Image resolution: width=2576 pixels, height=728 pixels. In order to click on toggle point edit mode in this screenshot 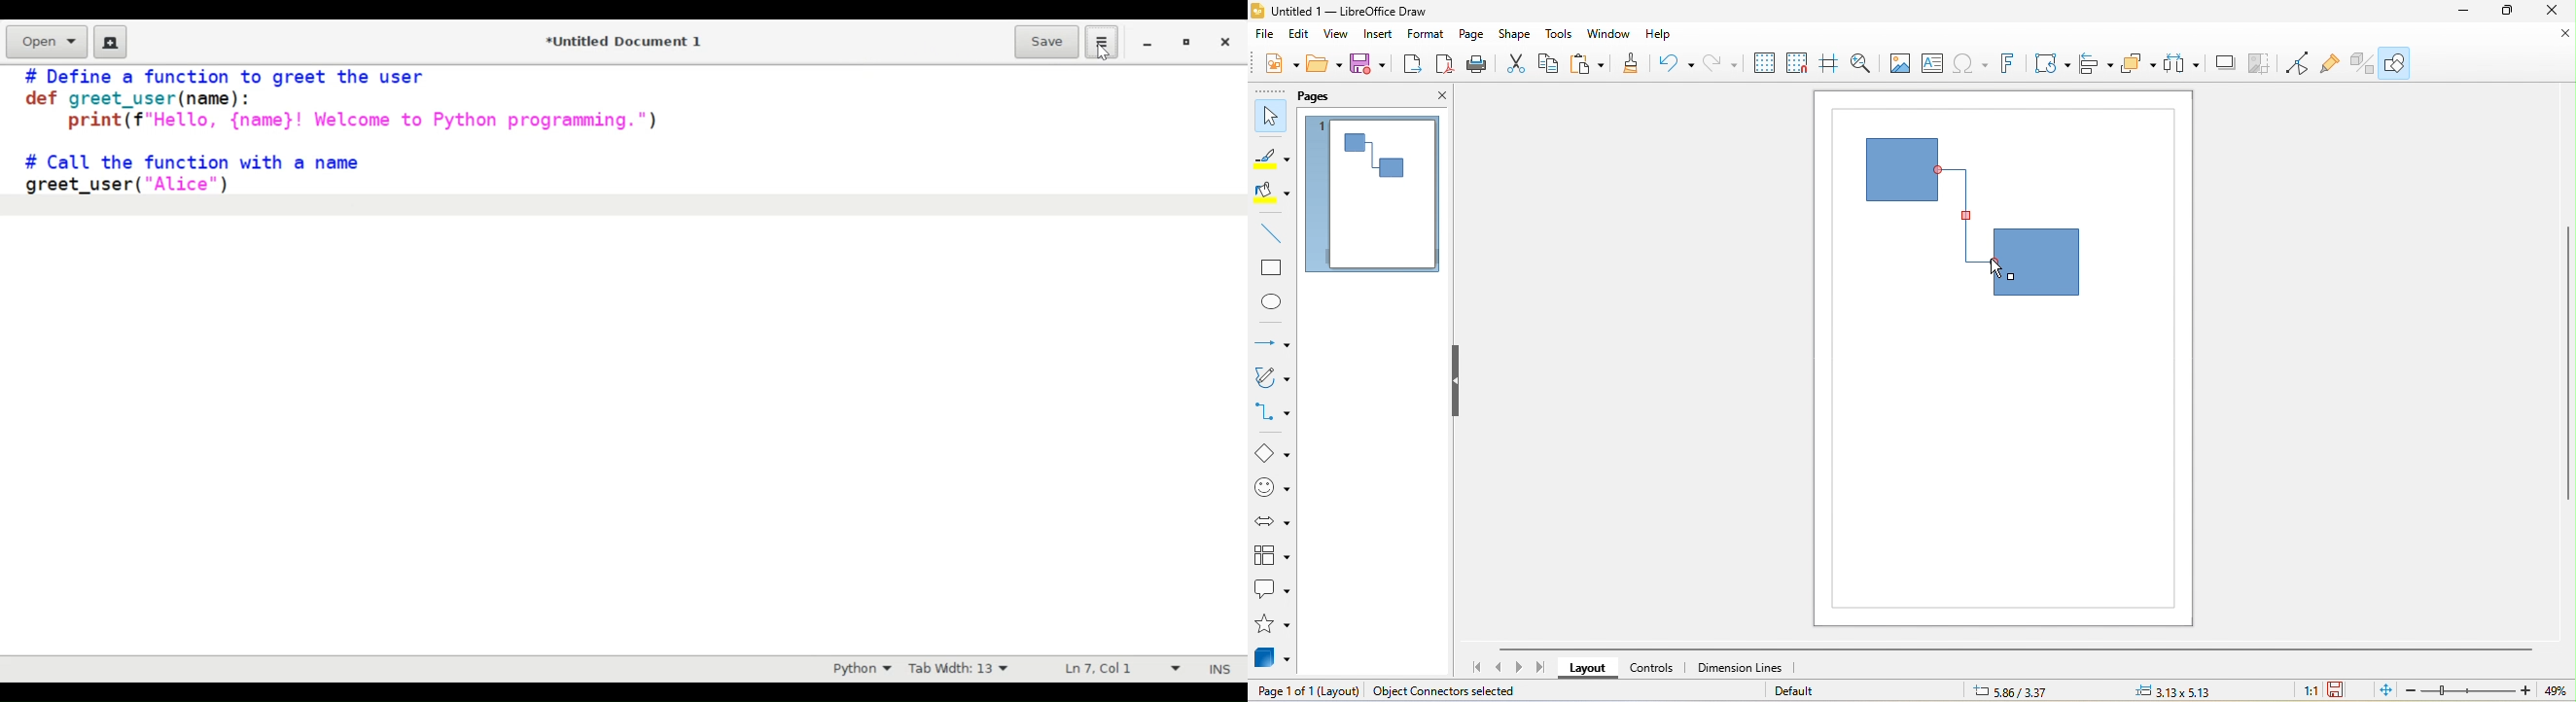, I will do `click(2302, 62)`.